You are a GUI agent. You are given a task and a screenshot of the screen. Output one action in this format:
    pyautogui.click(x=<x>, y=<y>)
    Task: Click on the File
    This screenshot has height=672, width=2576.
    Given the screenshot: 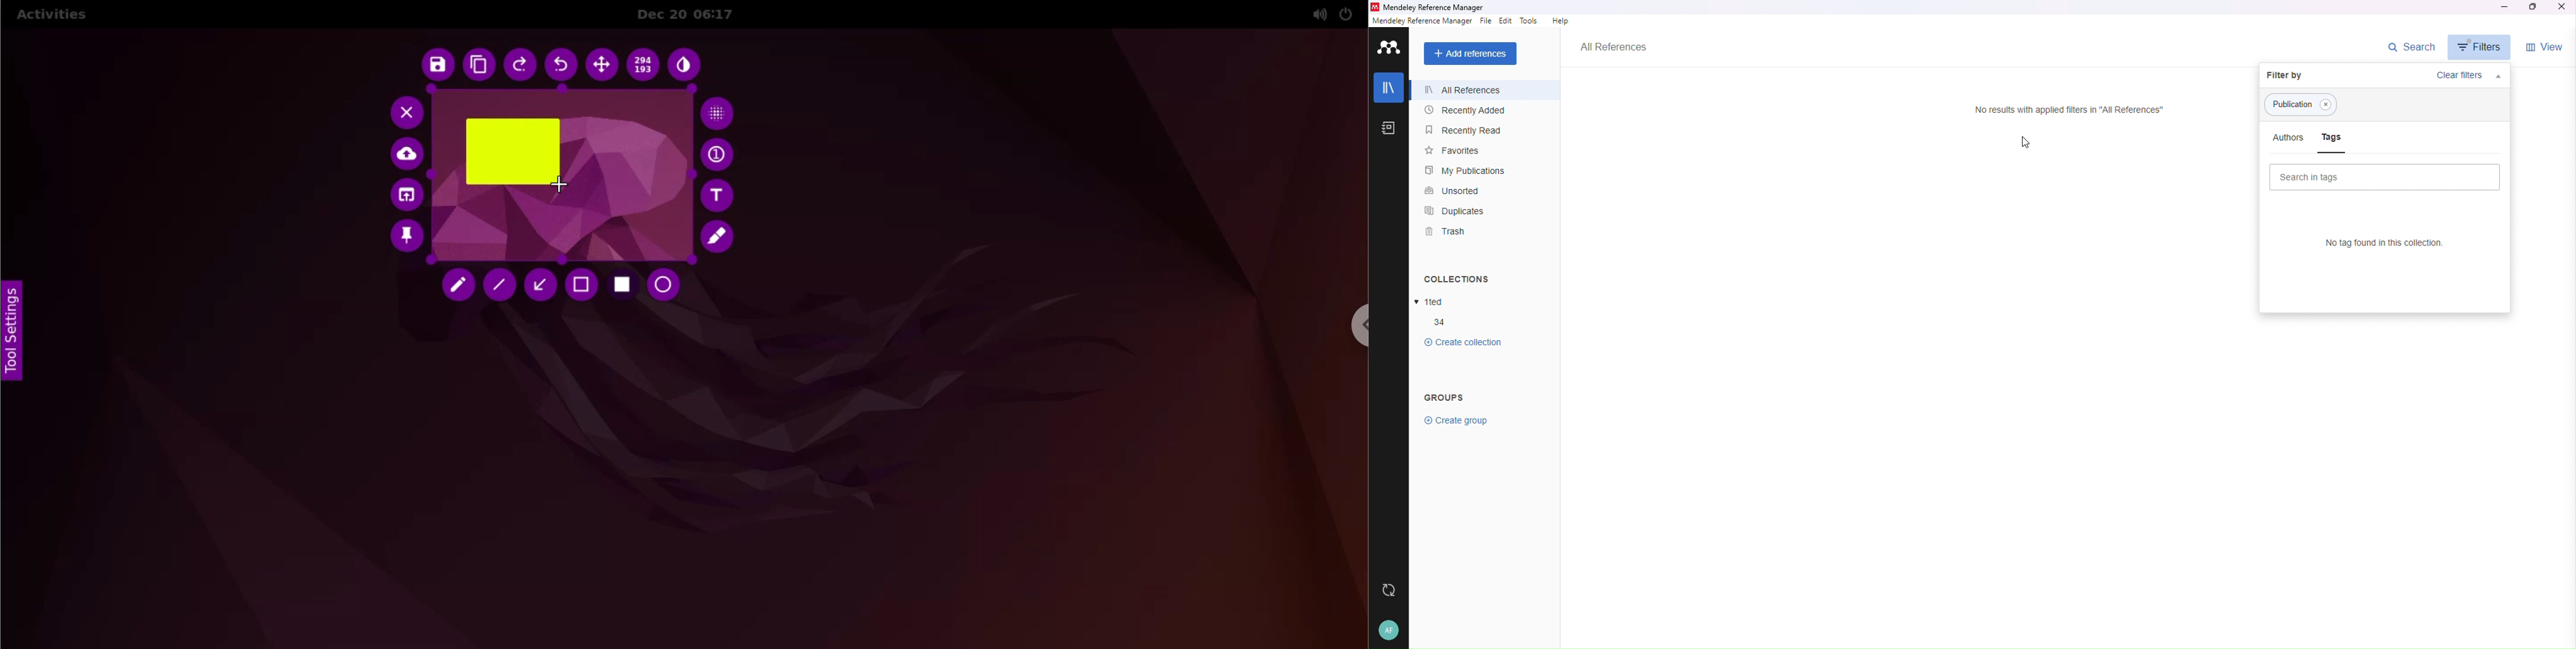 What is the action you would take?
    pyautogui.click(x=1486, y=21)
    